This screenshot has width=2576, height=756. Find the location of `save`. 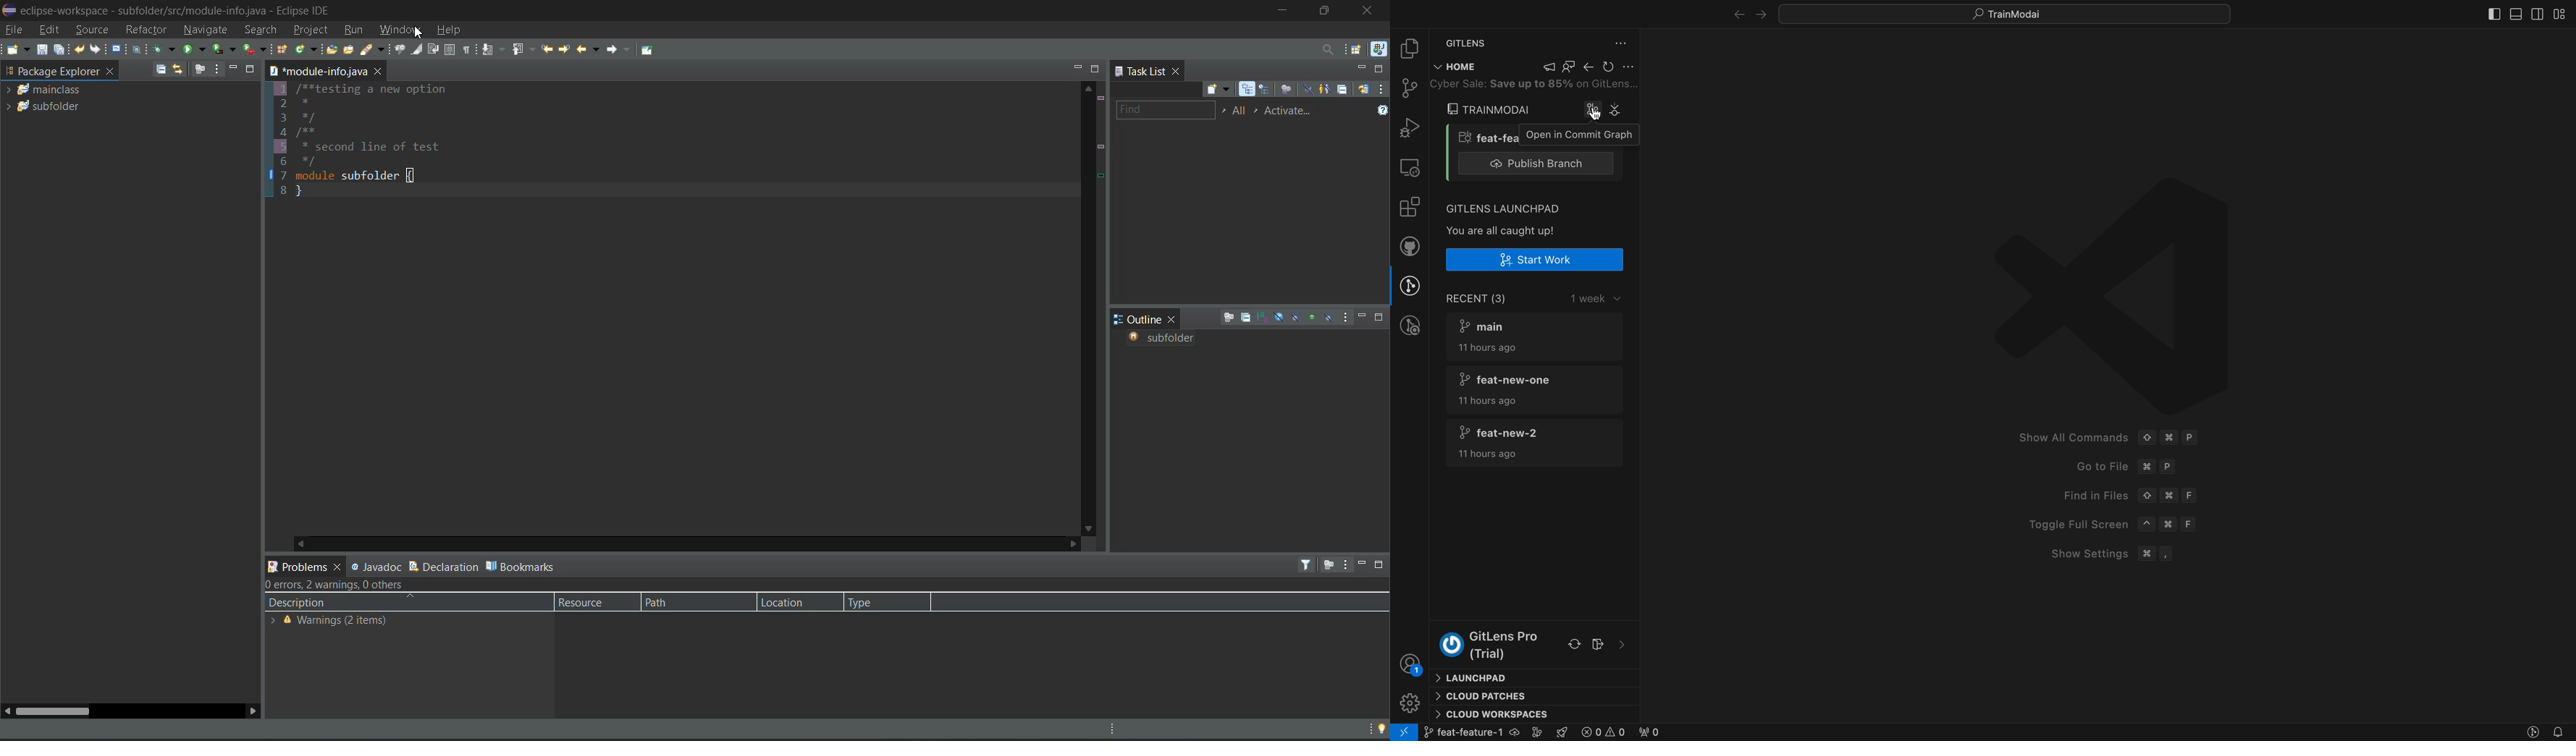

save is located at coordinates (43, 50).